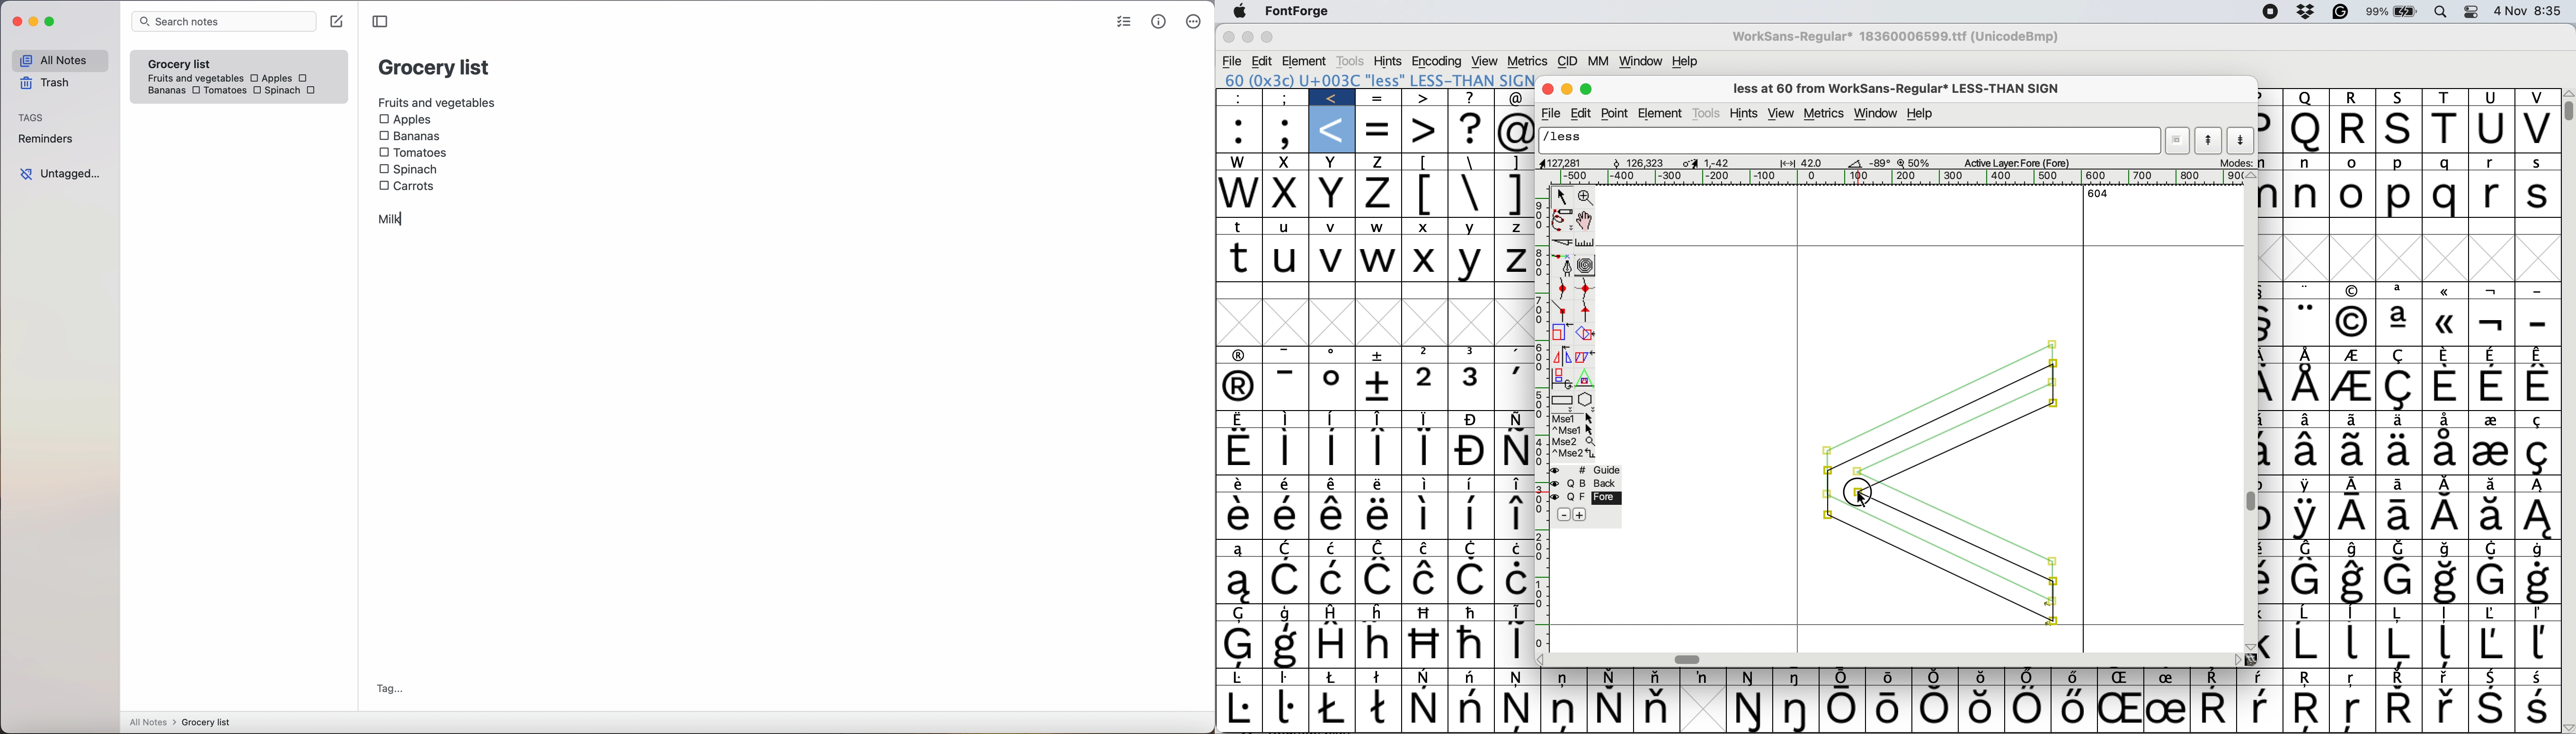 This screenshot has width=2576, height=756. I want to click on ?, so click(1471, 128).